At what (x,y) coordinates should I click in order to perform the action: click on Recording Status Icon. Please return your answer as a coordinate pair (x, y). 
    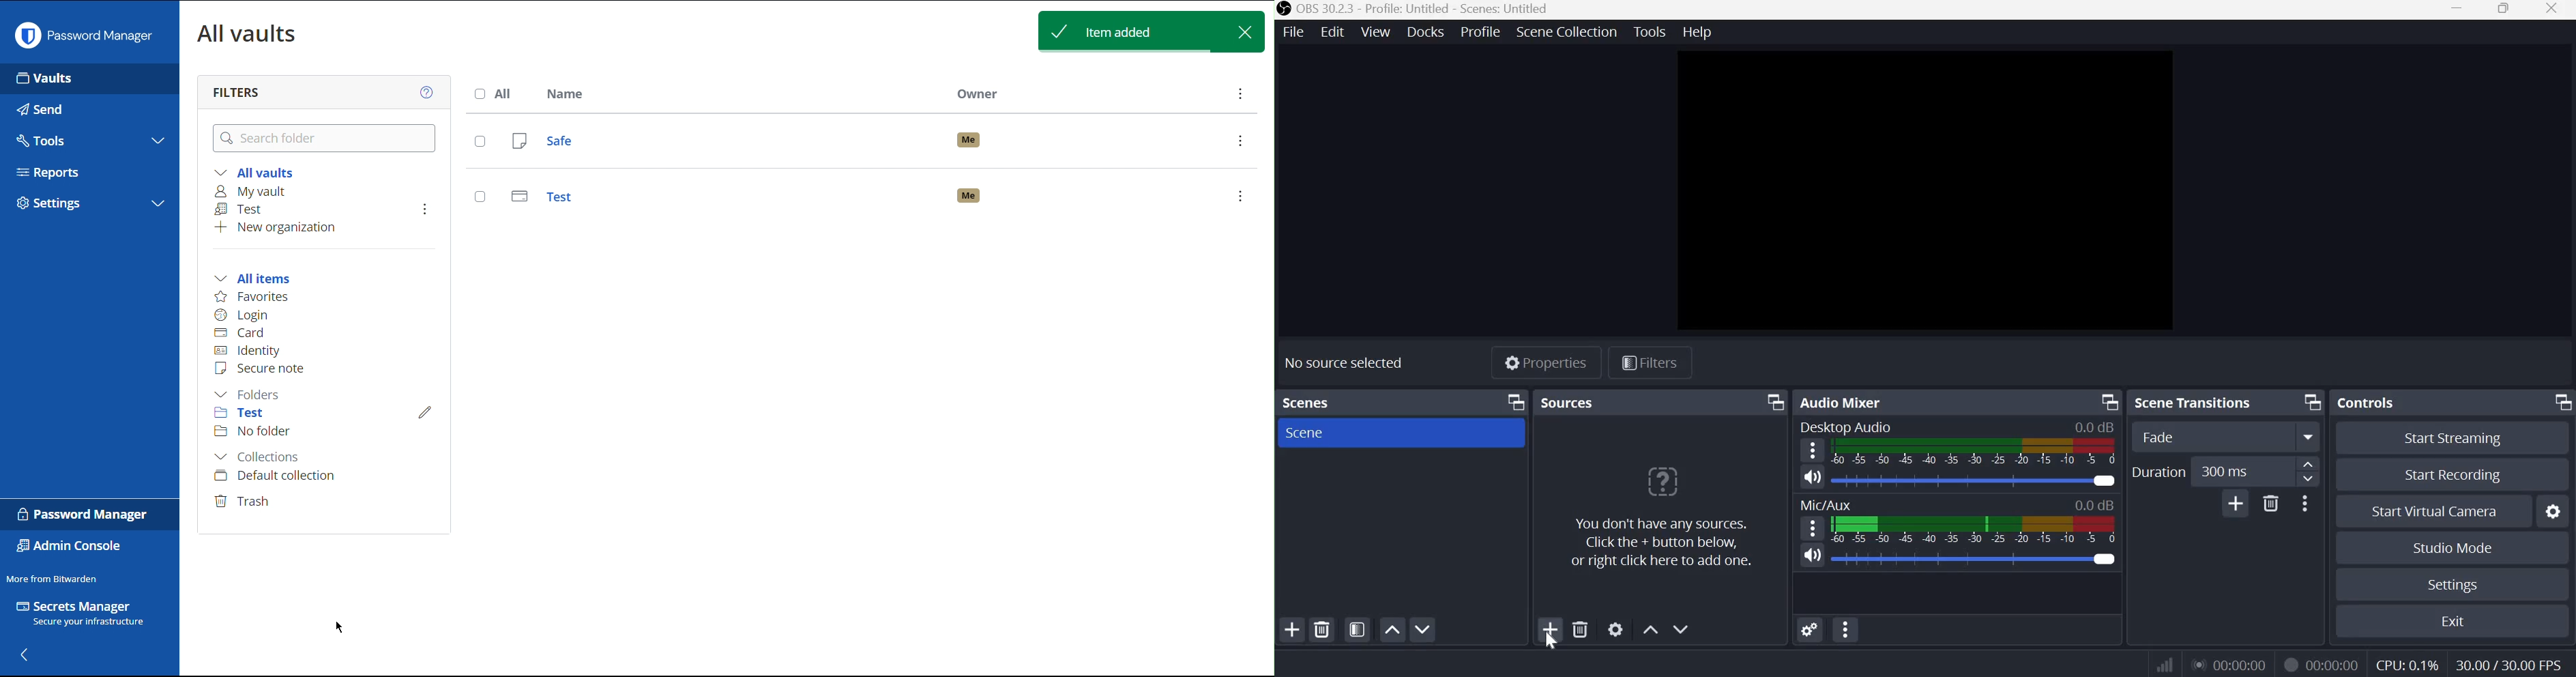
    Looking at the image, I should click on (2289, 664).